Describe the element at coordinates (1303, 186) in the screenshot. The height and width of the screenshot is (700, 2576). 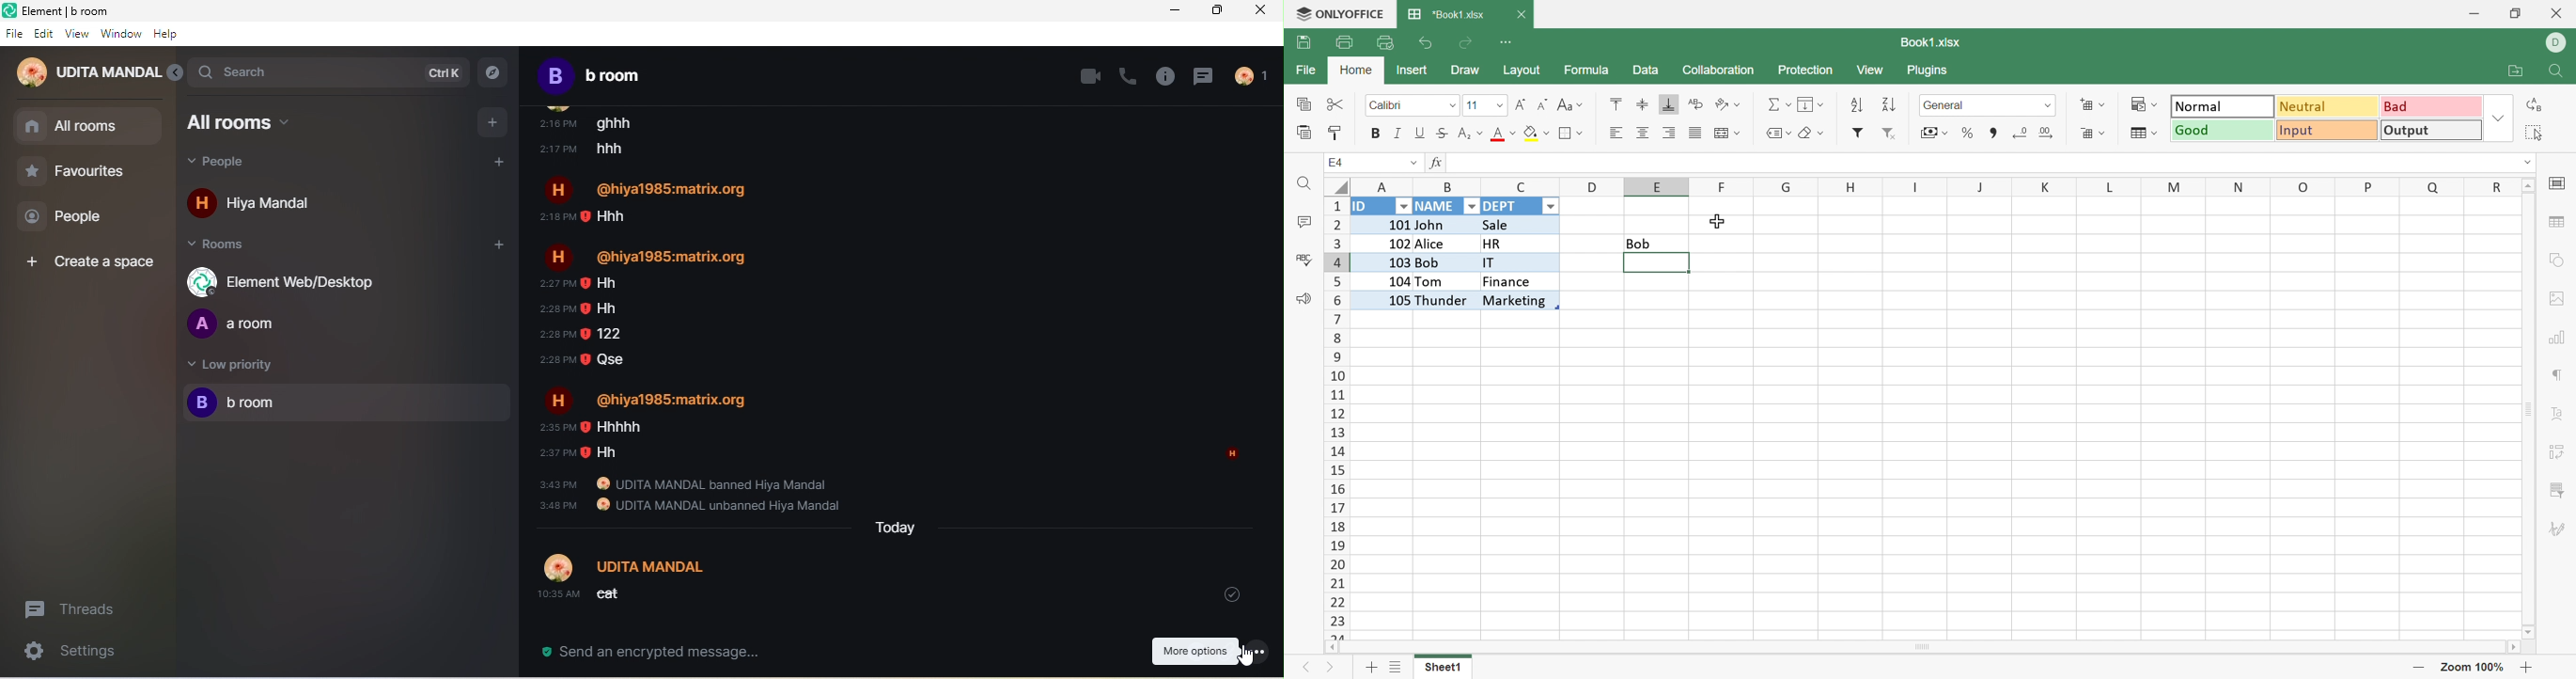
I see `Find` at that location.